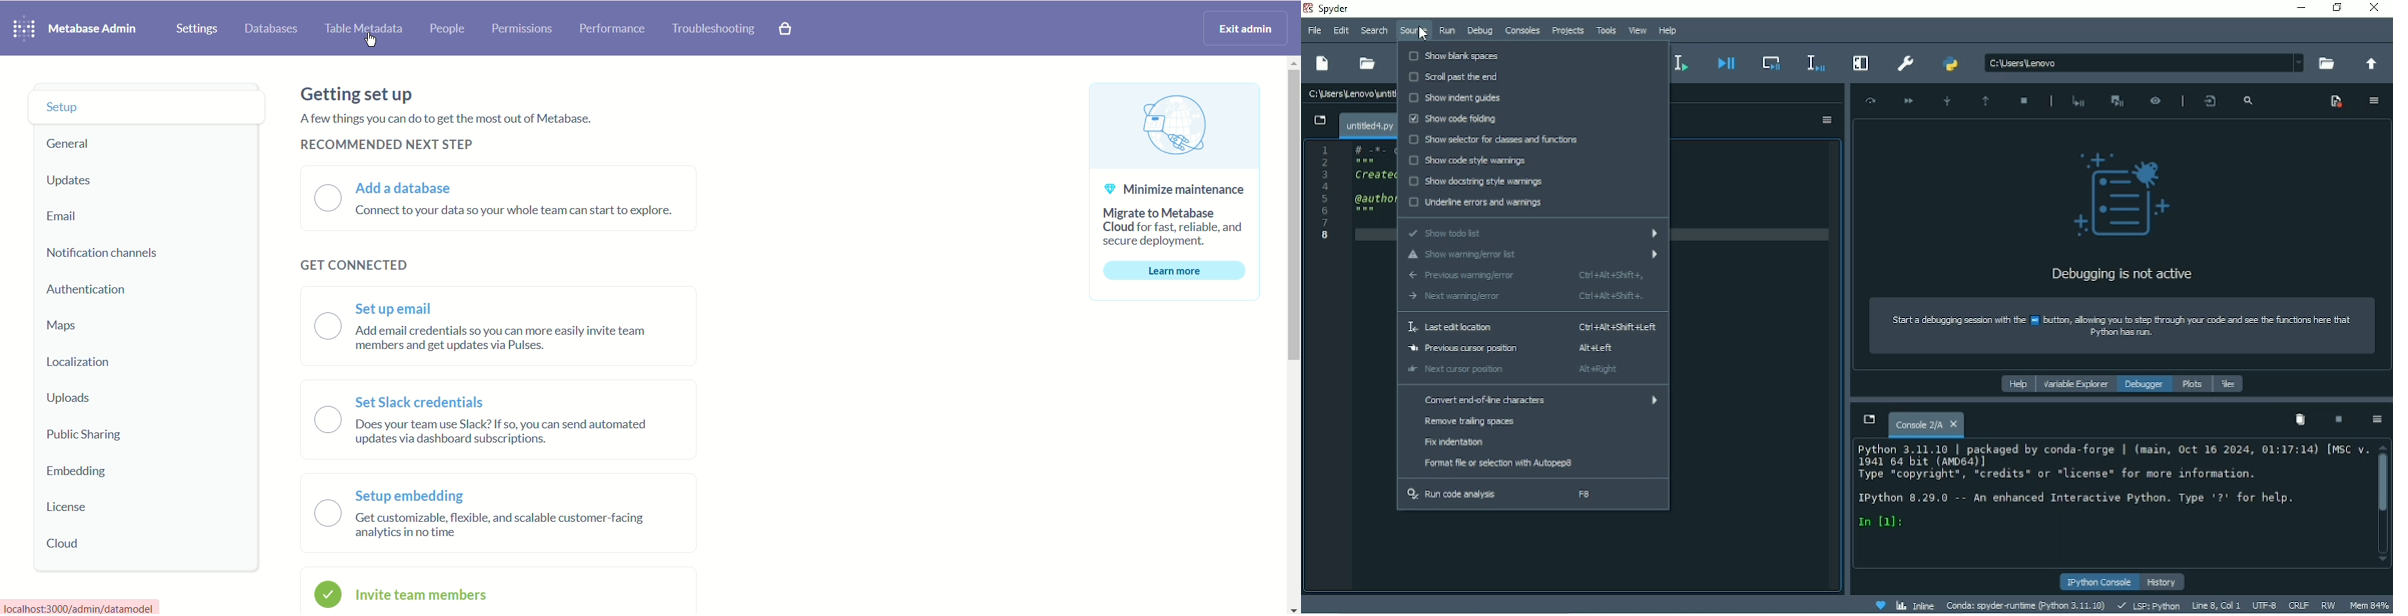 The image size is (2408, 616). I want to click on Conda, so click(2025, 605).